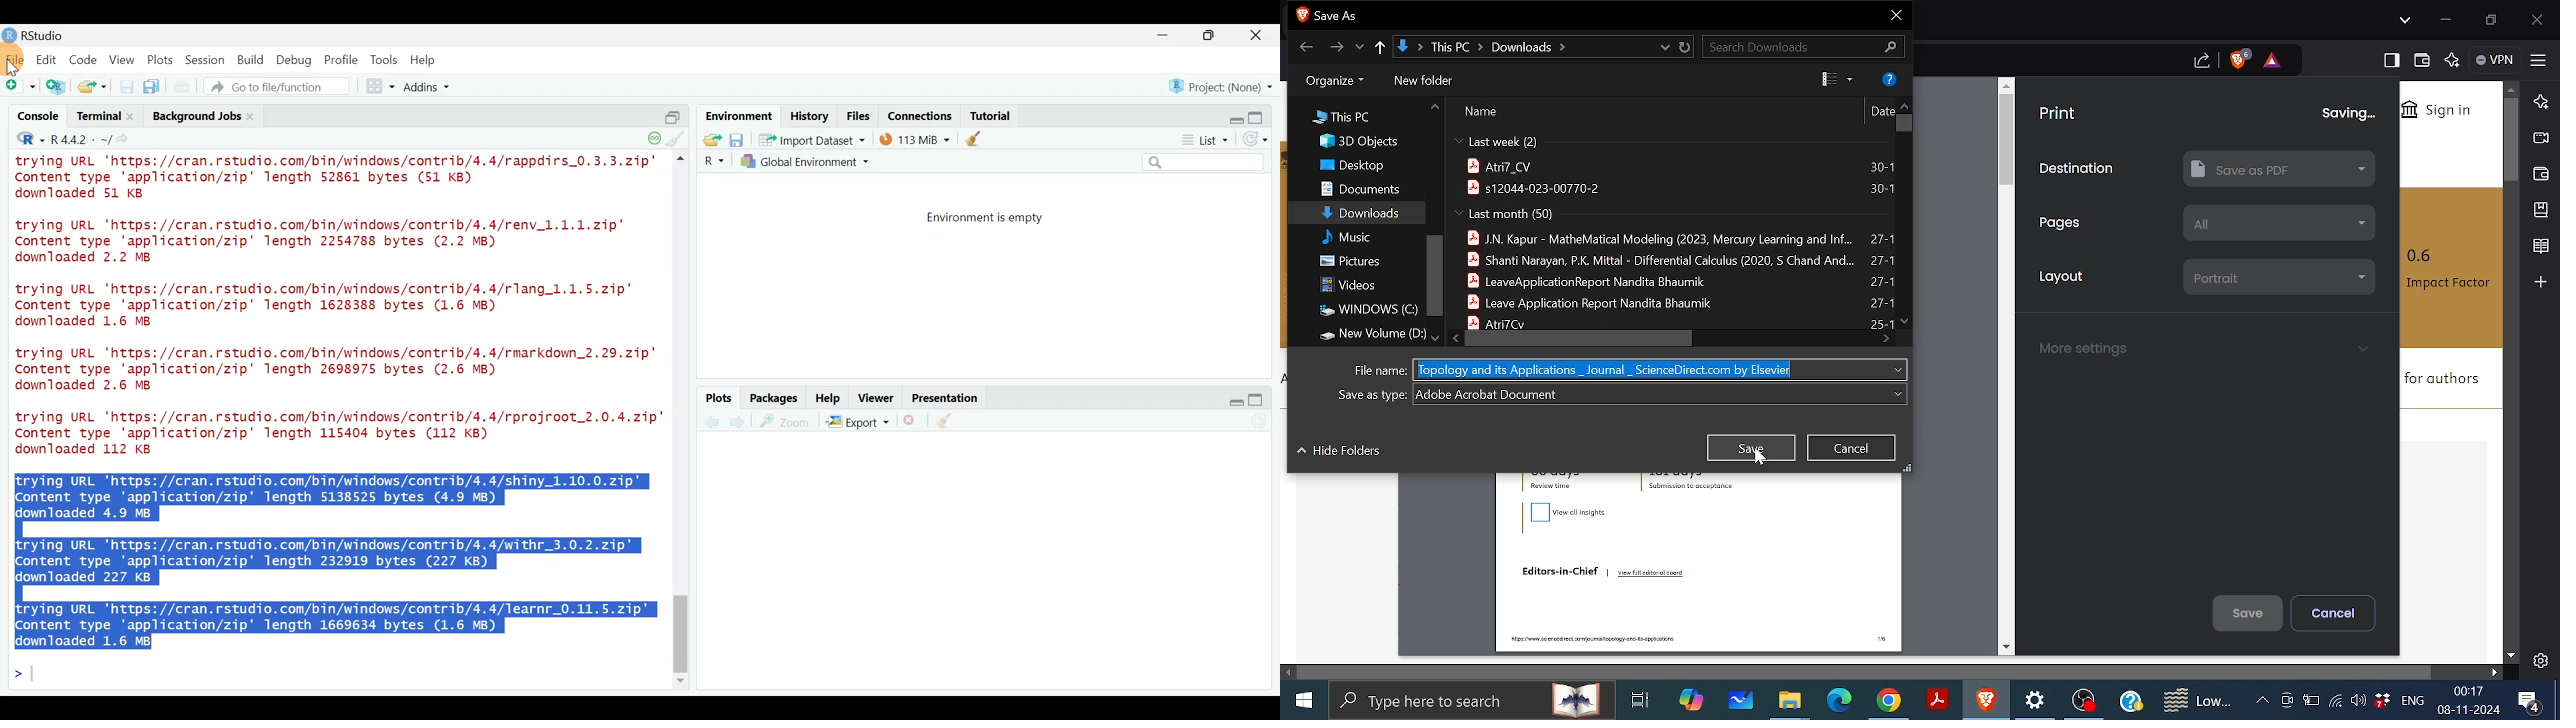  I want to click on Restore down, so click(1229, 400).